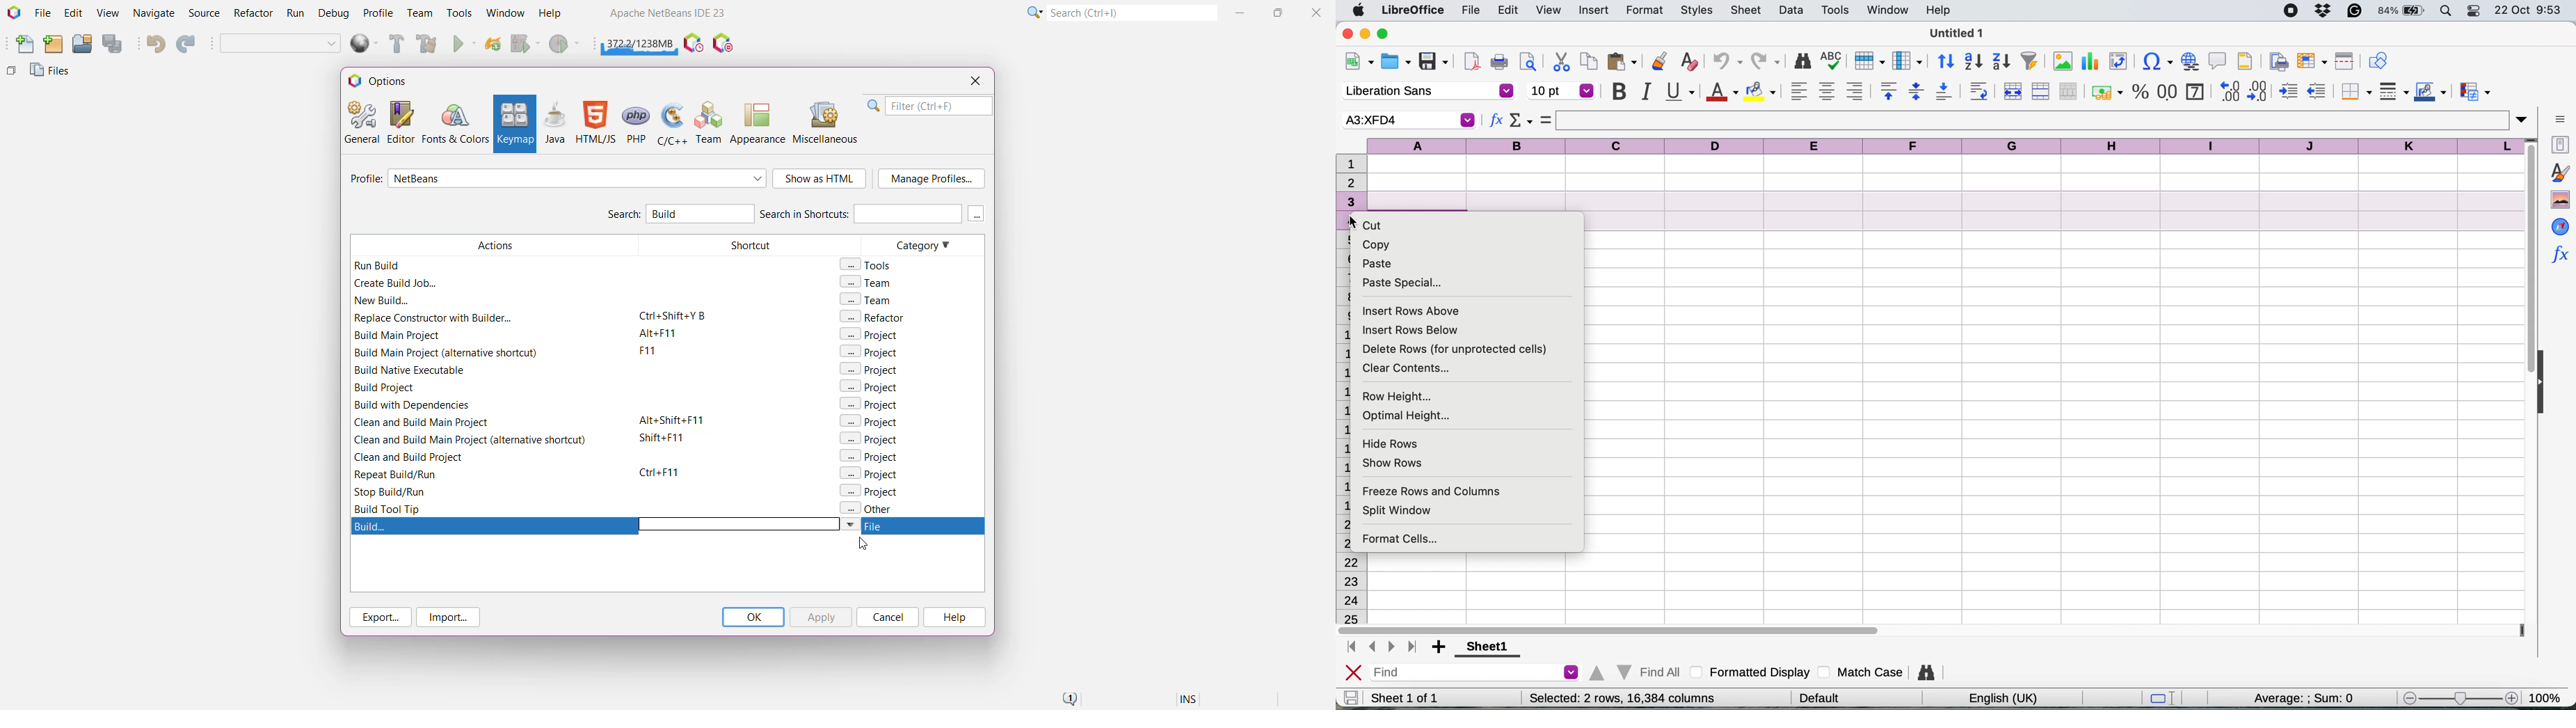  Describe the element at coordinates (1887, 11) in the screenshot. I see `window` at that location.